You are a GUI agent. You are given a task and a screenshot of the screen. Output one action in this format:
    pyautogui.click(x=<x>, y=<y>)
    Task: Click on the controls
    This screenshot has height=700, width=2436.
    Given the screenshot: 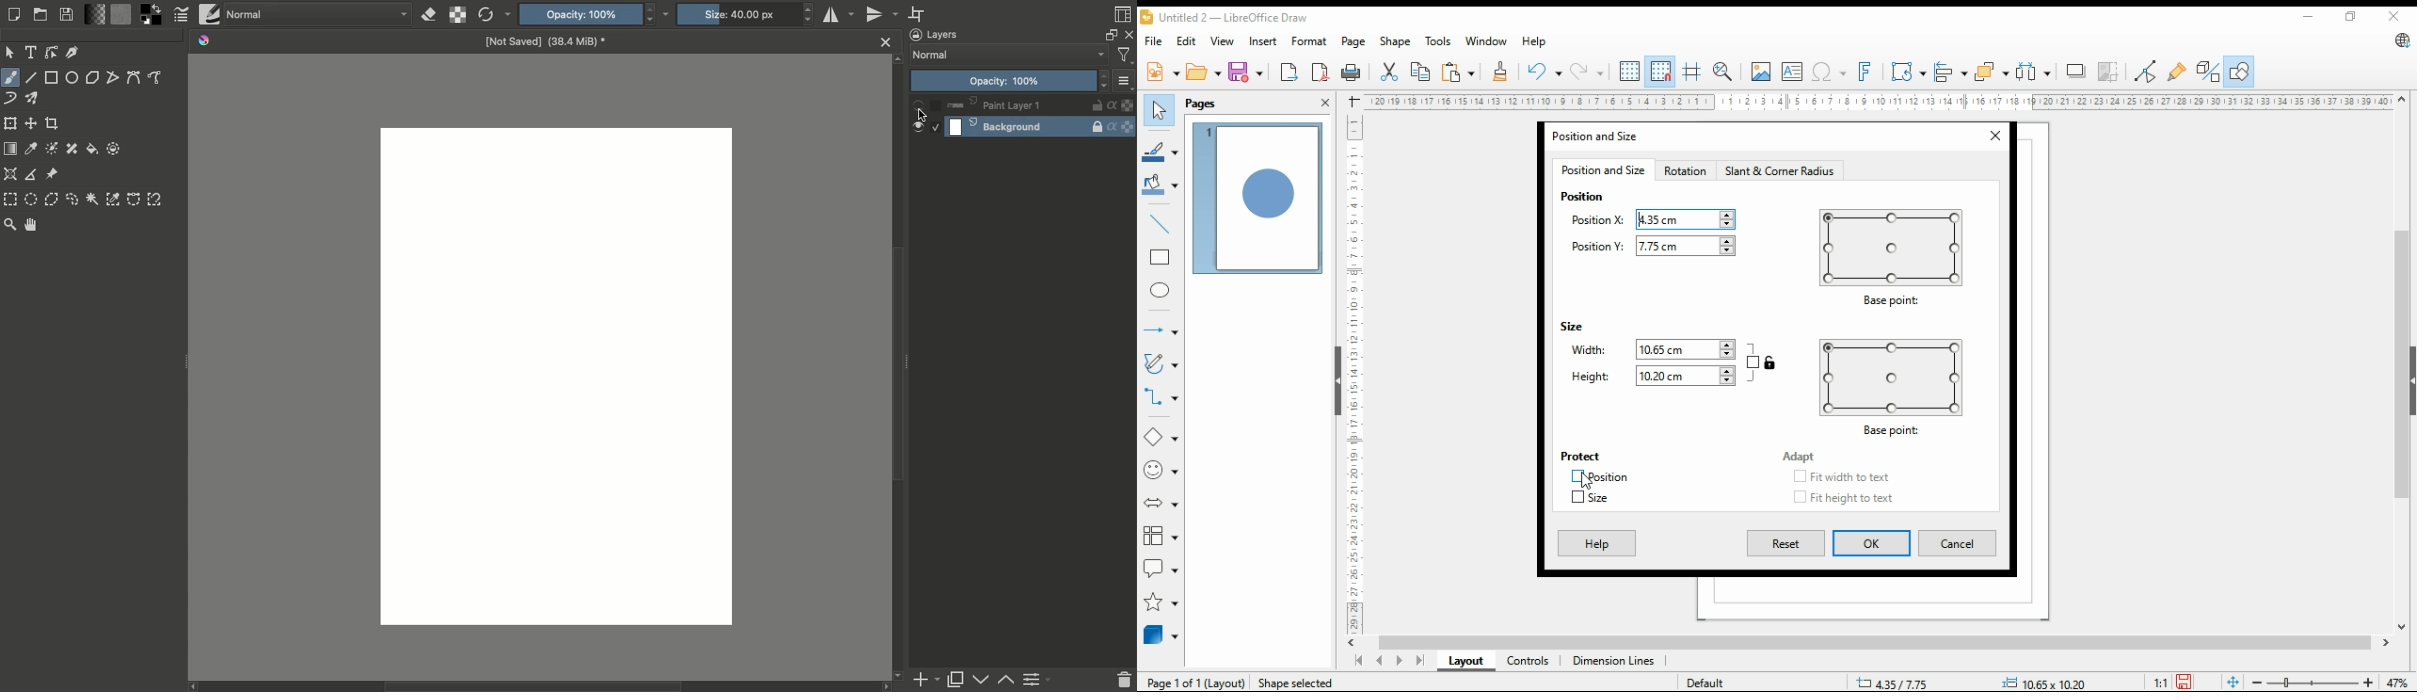 What is the action you would take?
    pyautogui.click(x=1527, y=659)
    